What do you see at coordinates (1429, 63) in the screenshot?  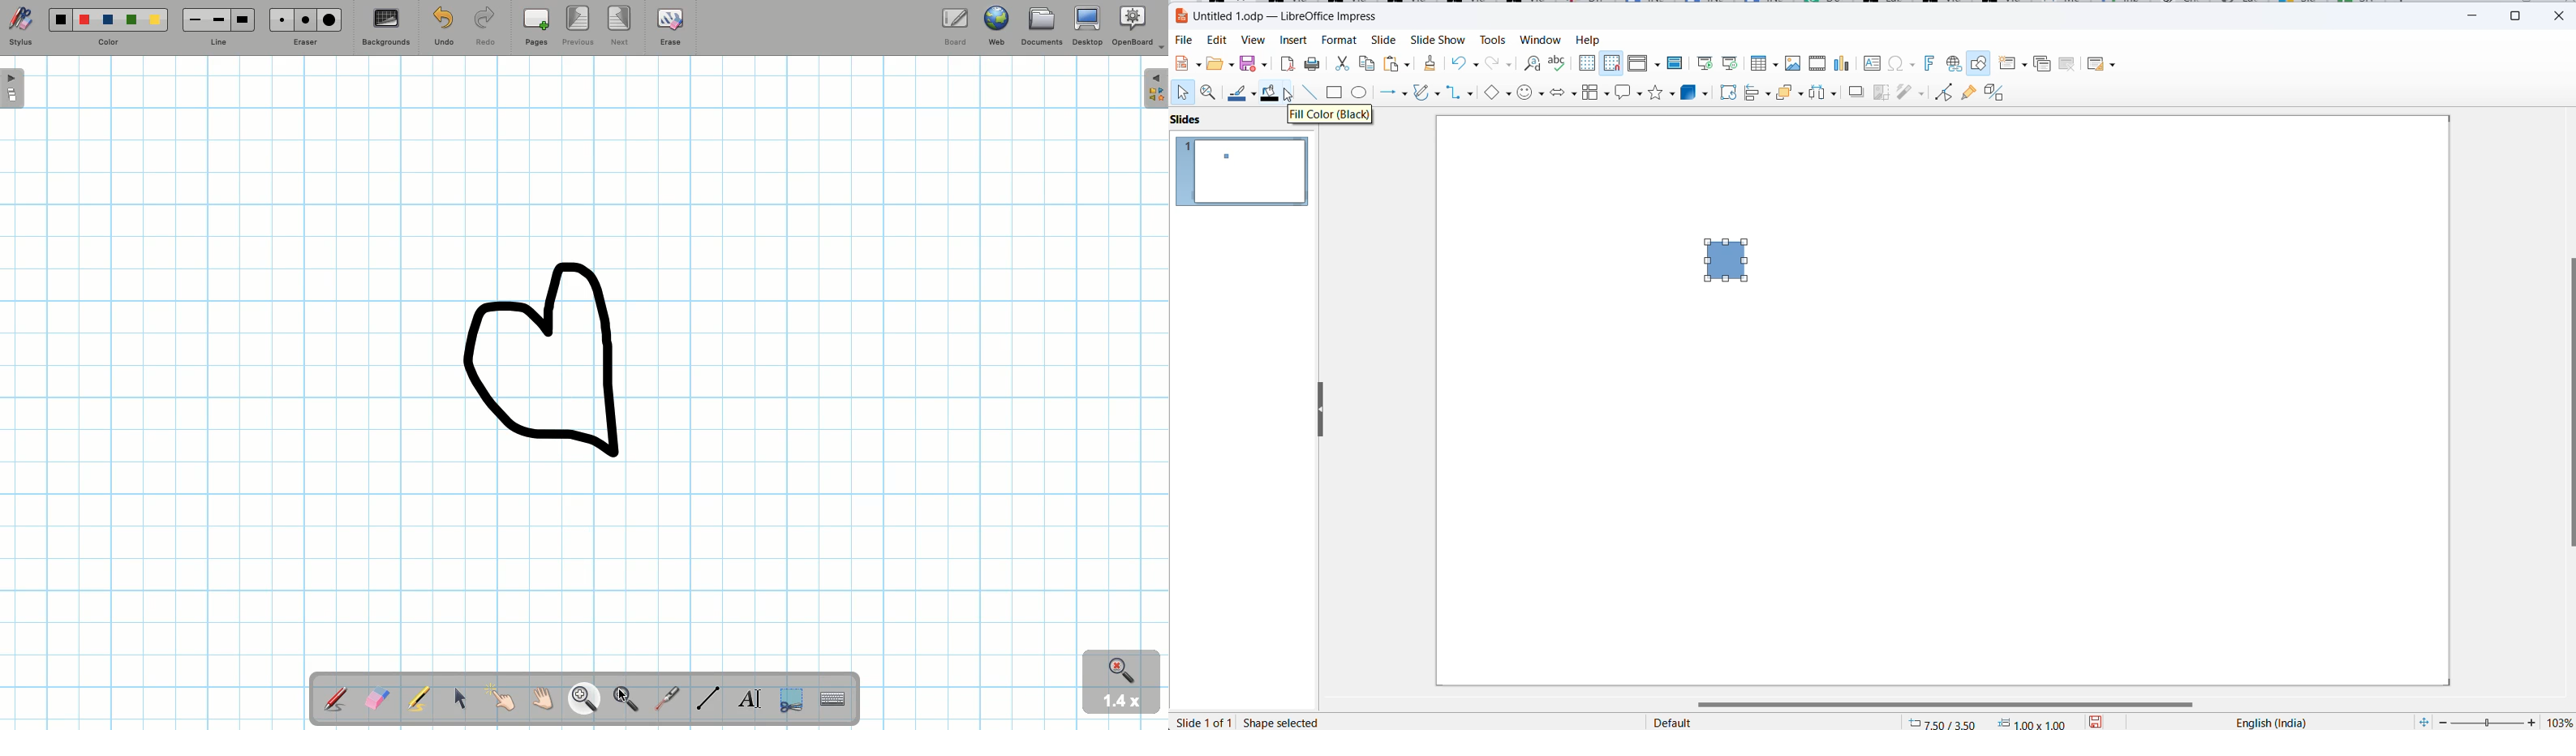 I see `clear direct formatting` at bounding box center [1429, 63].